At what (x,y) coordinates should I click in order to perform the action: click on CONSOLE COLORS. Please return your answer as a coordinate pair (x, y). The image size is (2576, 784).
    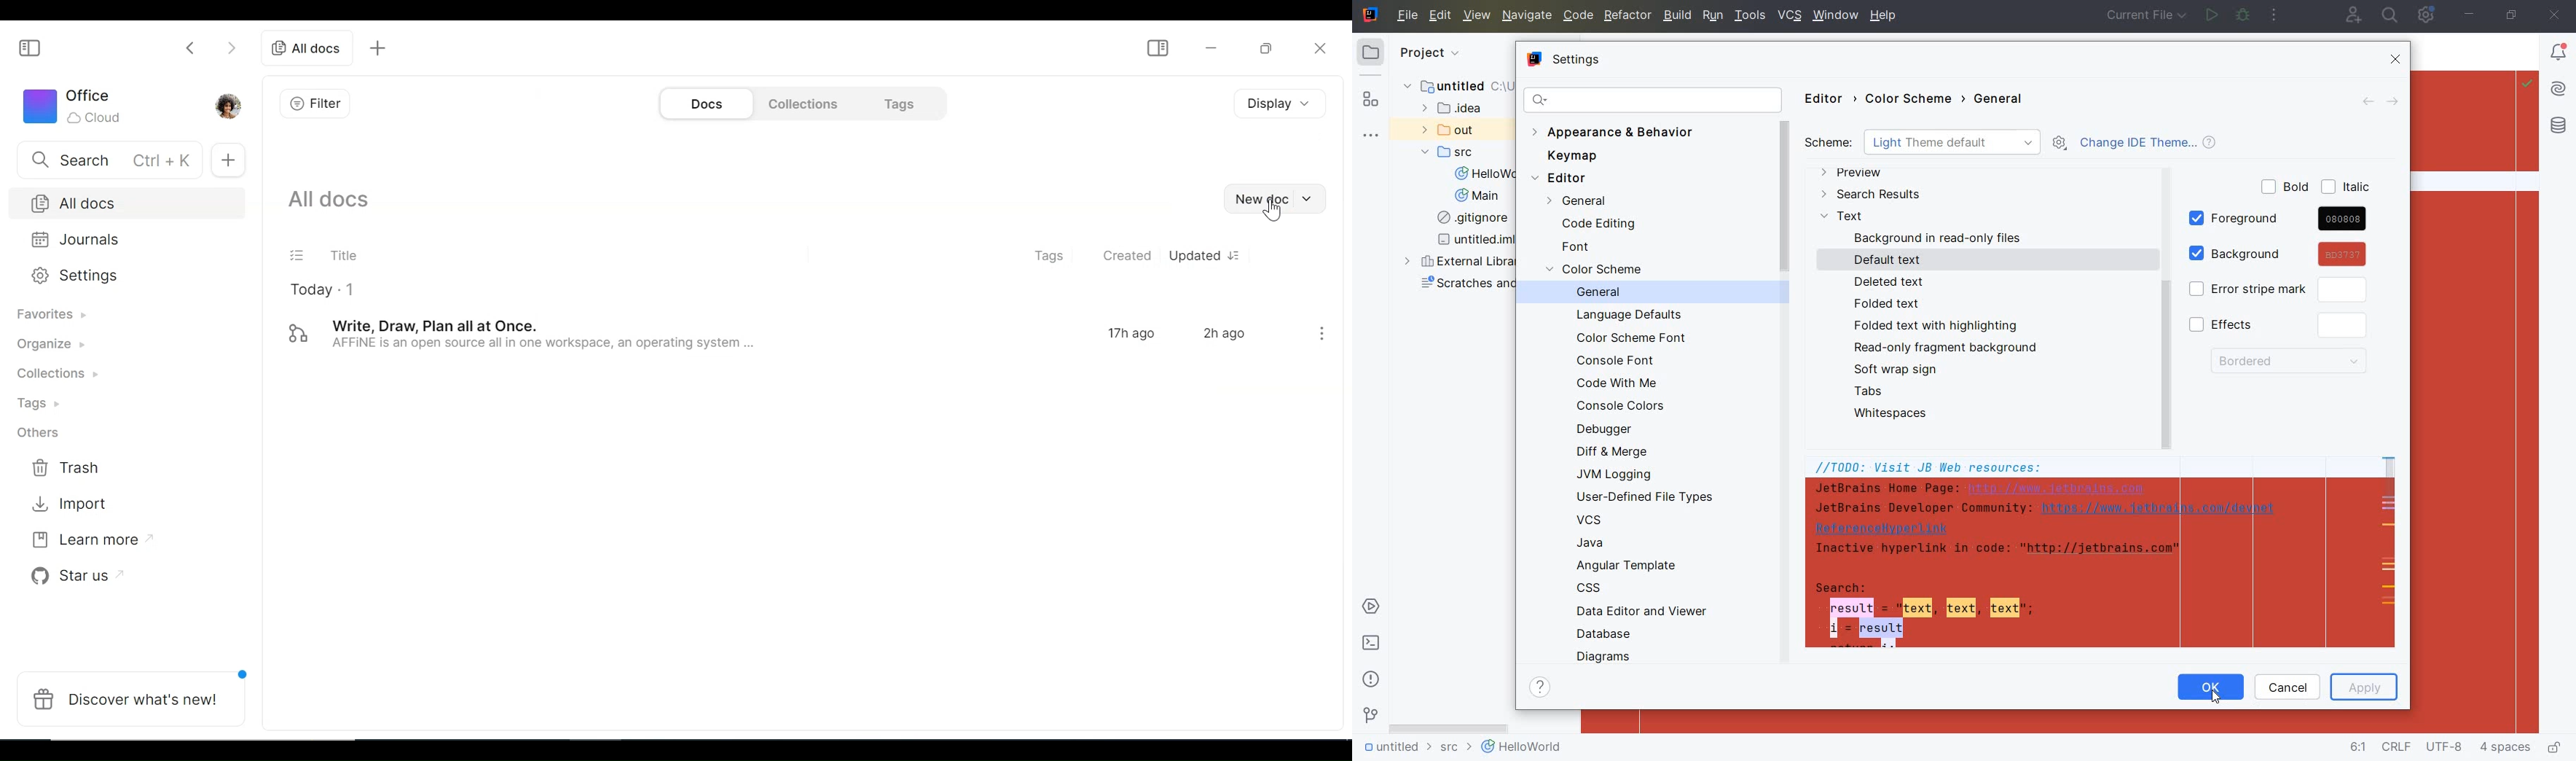
    Looking at the image, I should click on (1624, 407).